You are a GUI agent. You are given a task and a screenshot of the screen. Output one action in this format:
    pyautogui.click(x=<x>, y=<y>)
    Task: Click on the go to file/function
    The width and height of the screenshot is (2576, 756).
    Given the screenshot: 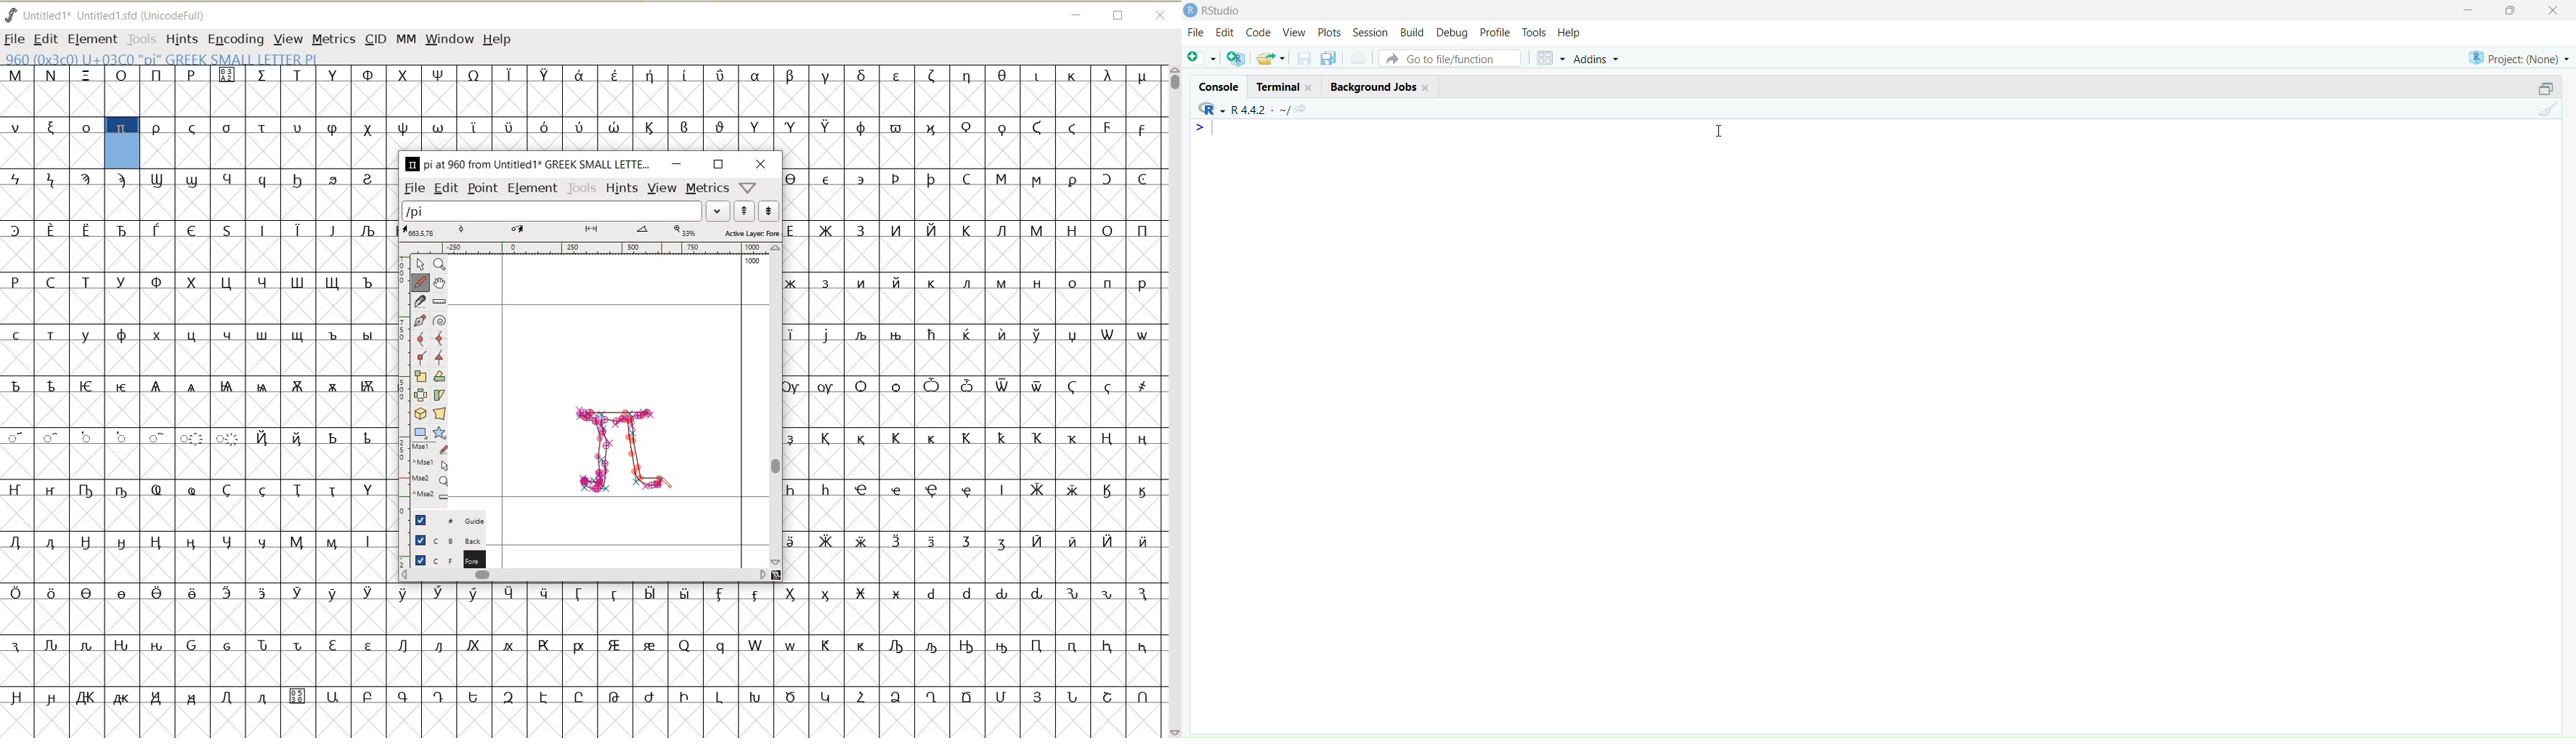 What is the action you would take?
    pyautogui.click(x=1450, y=59)
    